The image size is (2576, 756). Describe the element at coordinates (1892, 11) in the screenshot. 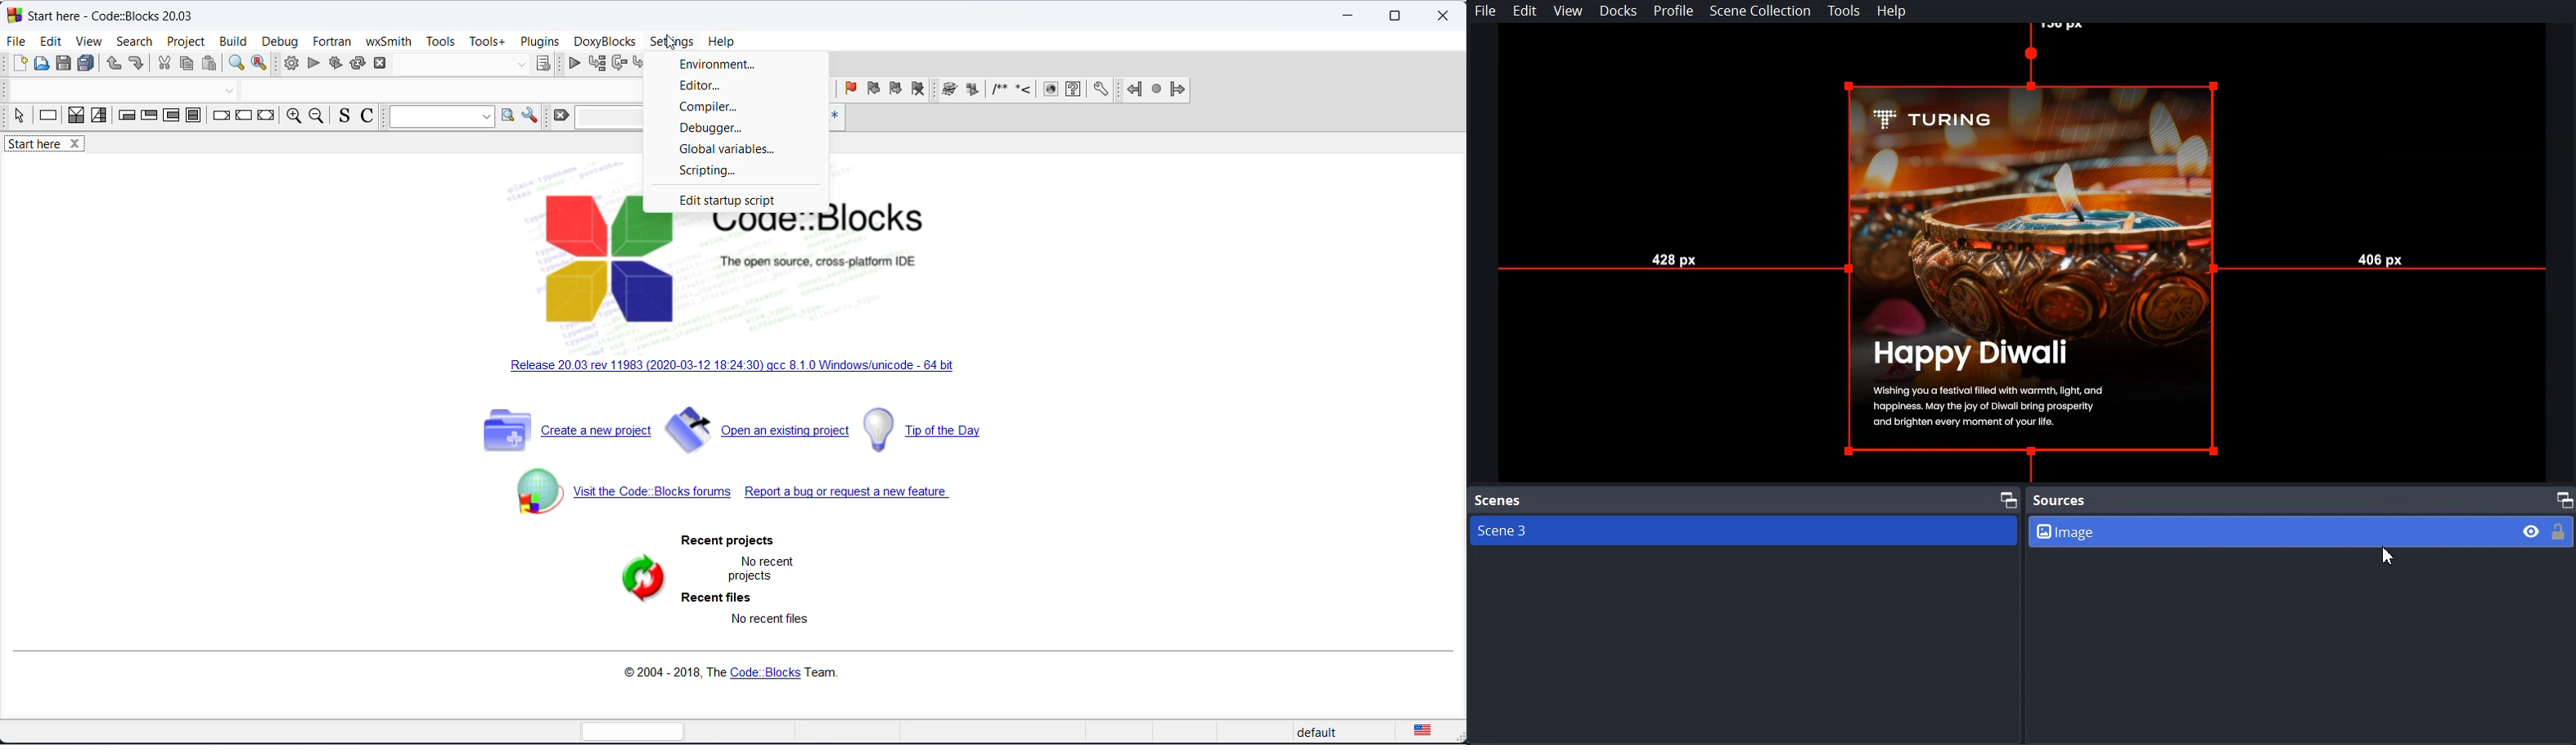

I see `Help` at that location.